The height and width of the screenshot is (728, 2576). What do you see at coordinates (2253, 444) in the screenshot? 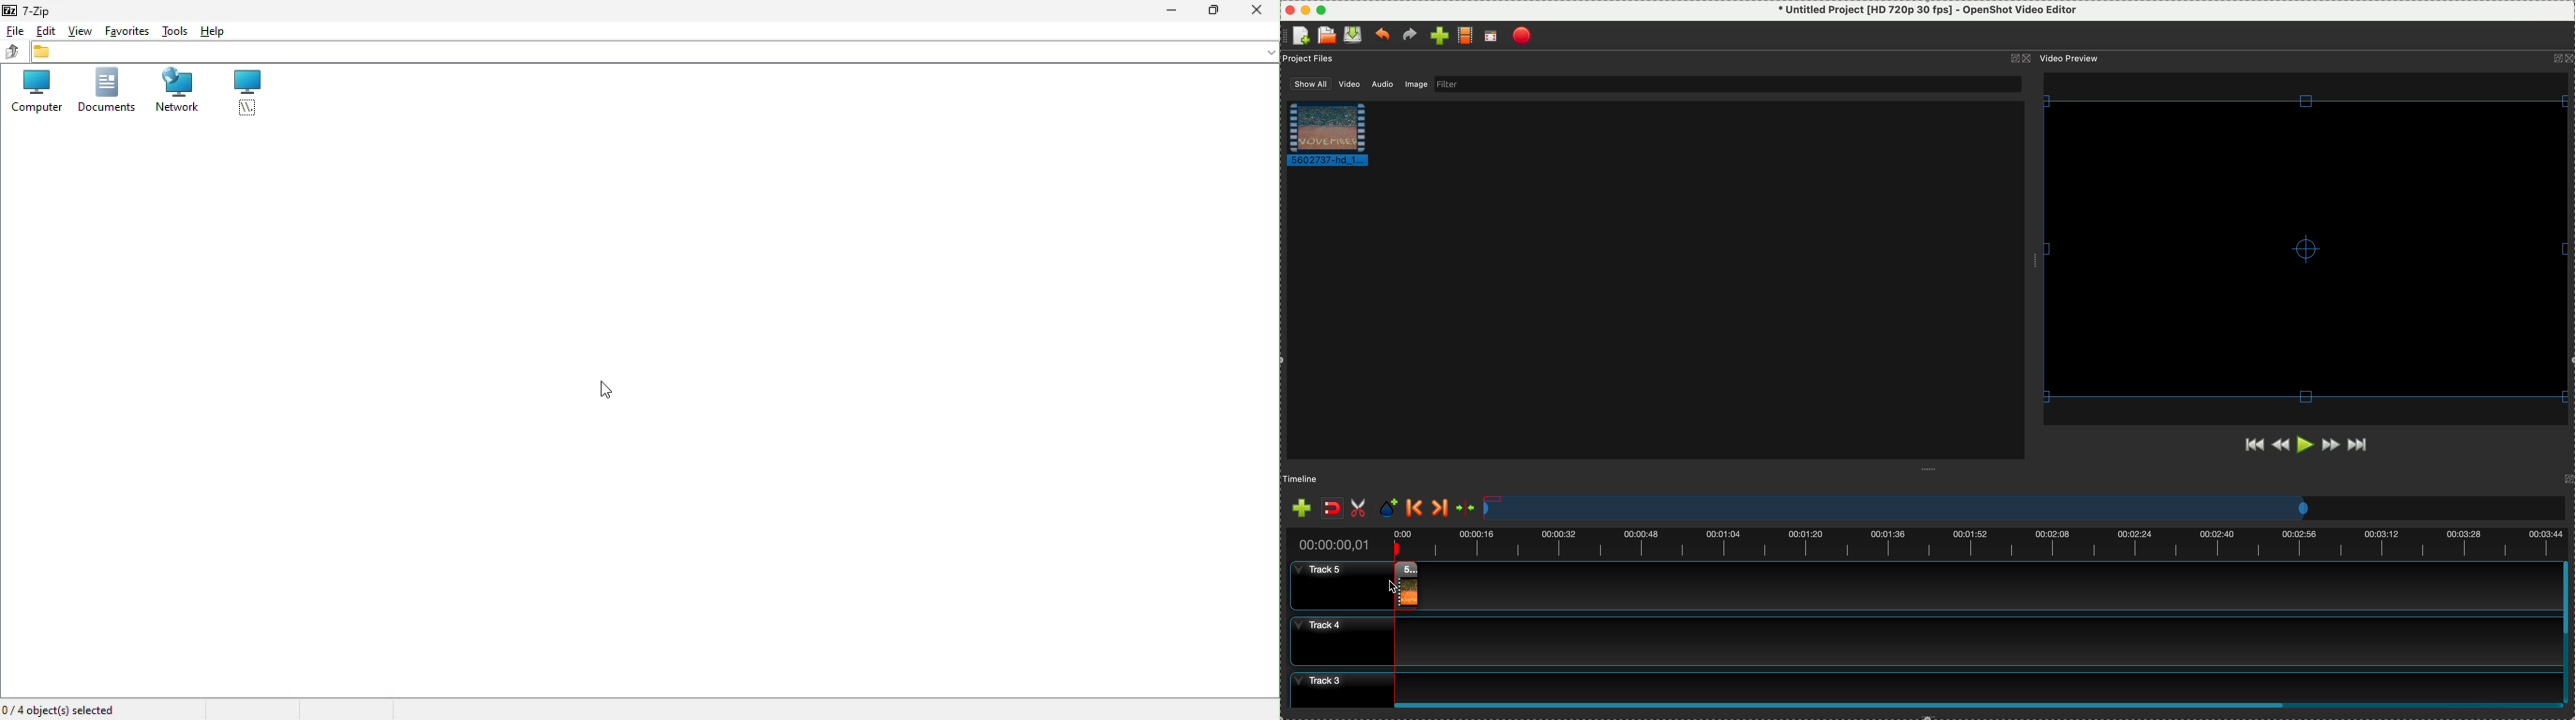
I see `jump to start` at bounding box center [2253, 444].